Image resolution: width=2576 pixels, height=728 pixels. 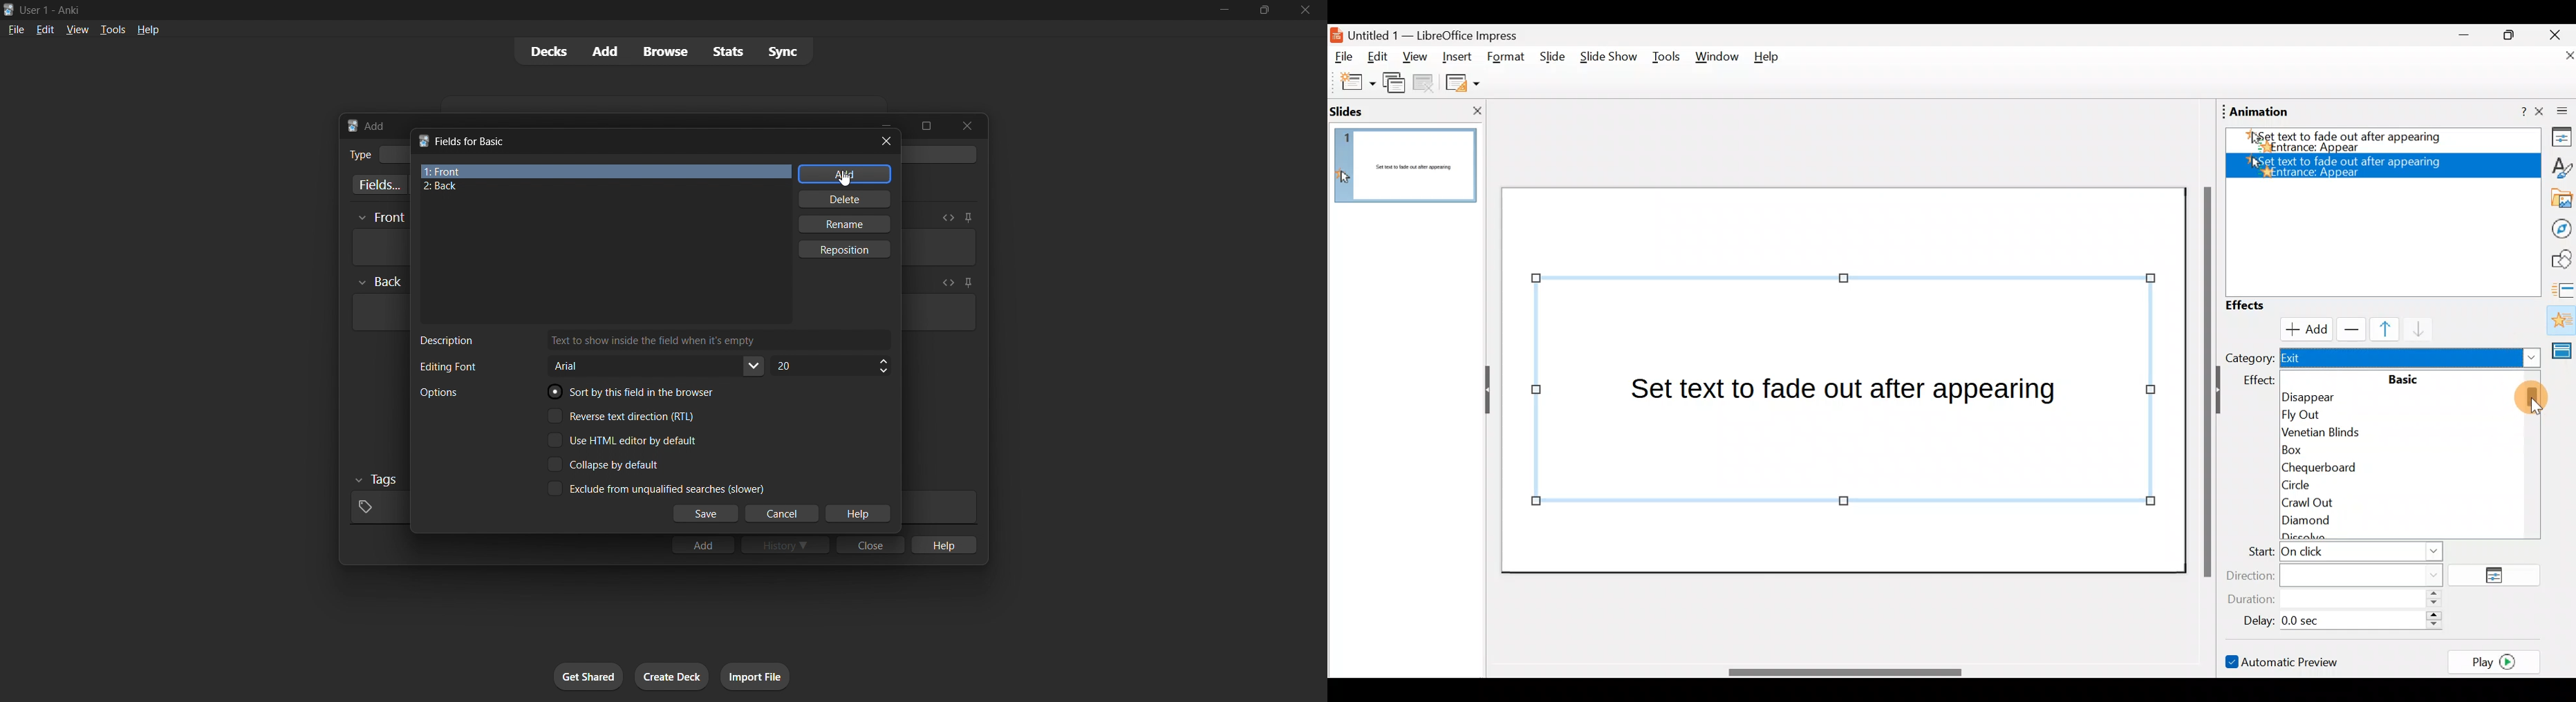 What do you see at coordinates (2555, 34) in the screenshot?
I see `Close` at bounding box center [2555, 34].